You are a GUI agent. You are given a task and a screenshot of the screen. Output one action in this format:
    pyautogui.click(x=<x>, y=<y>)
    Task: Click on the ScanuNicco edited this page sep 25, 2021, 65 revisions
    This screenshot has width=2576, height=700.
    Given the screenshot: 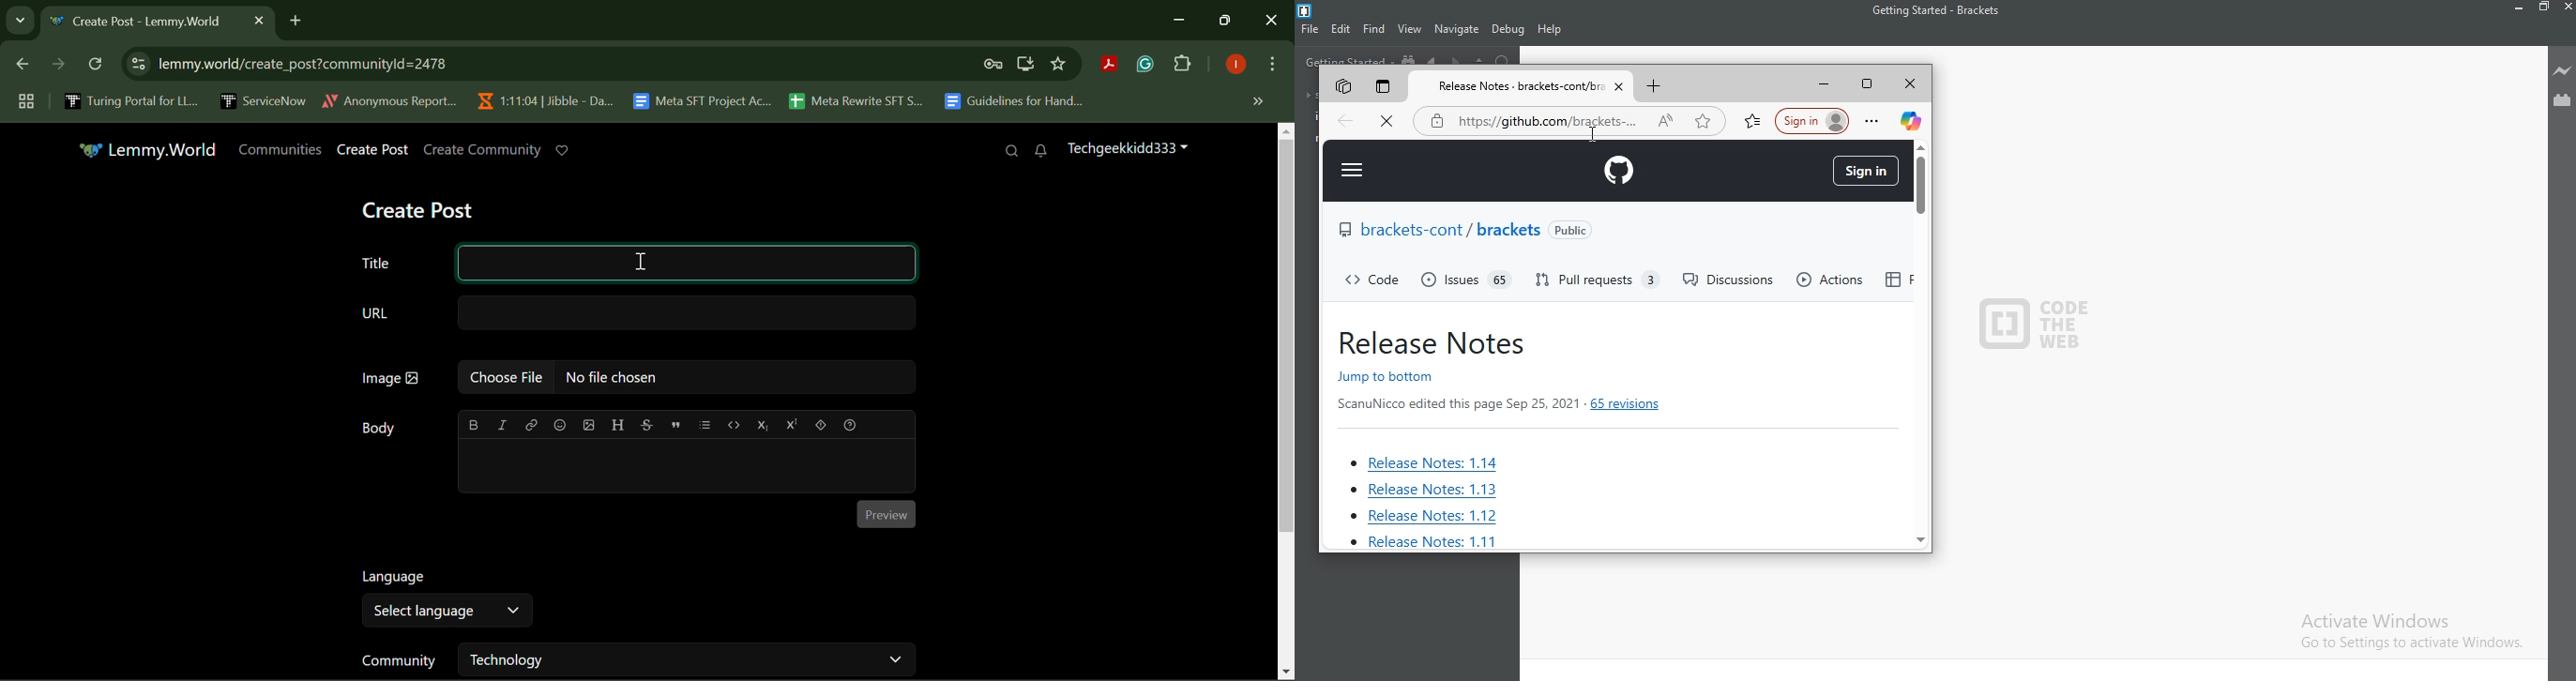 What is the action you would take?
    pyautogui.click(x=1513, y=402)
    